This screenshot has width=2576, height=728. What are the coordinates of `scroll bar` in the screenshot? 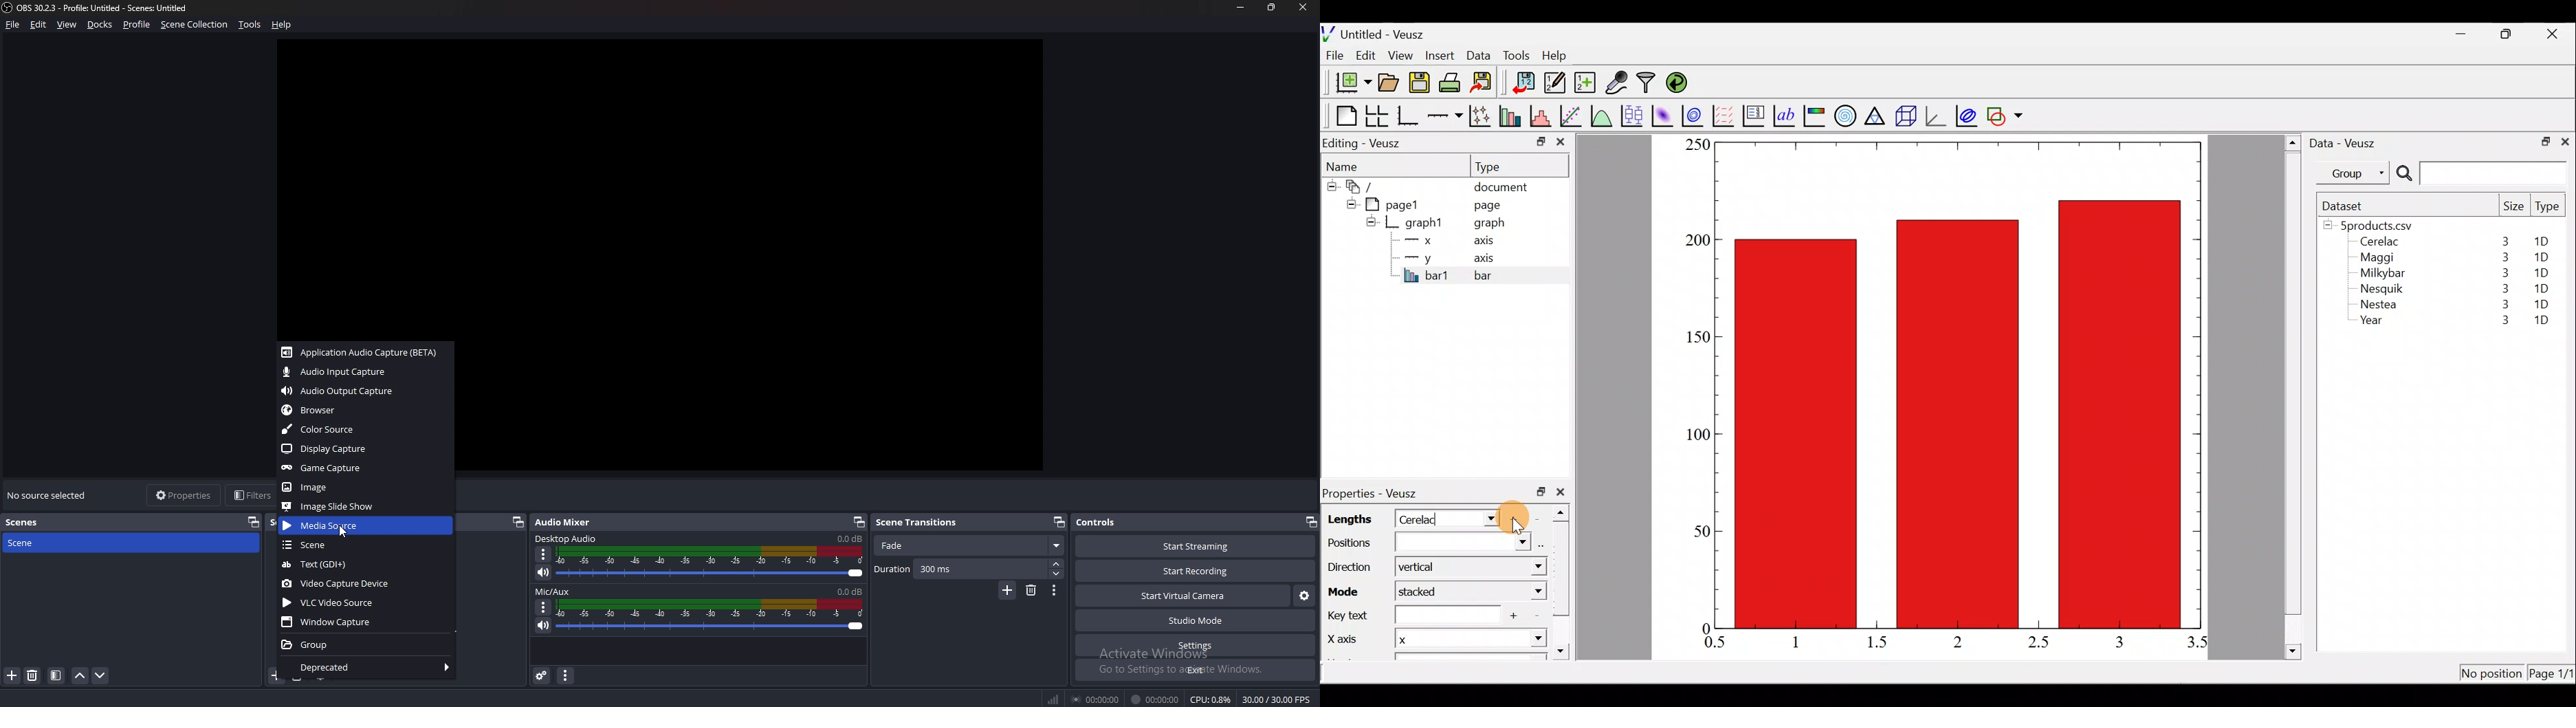 It's located at (1565, 579).